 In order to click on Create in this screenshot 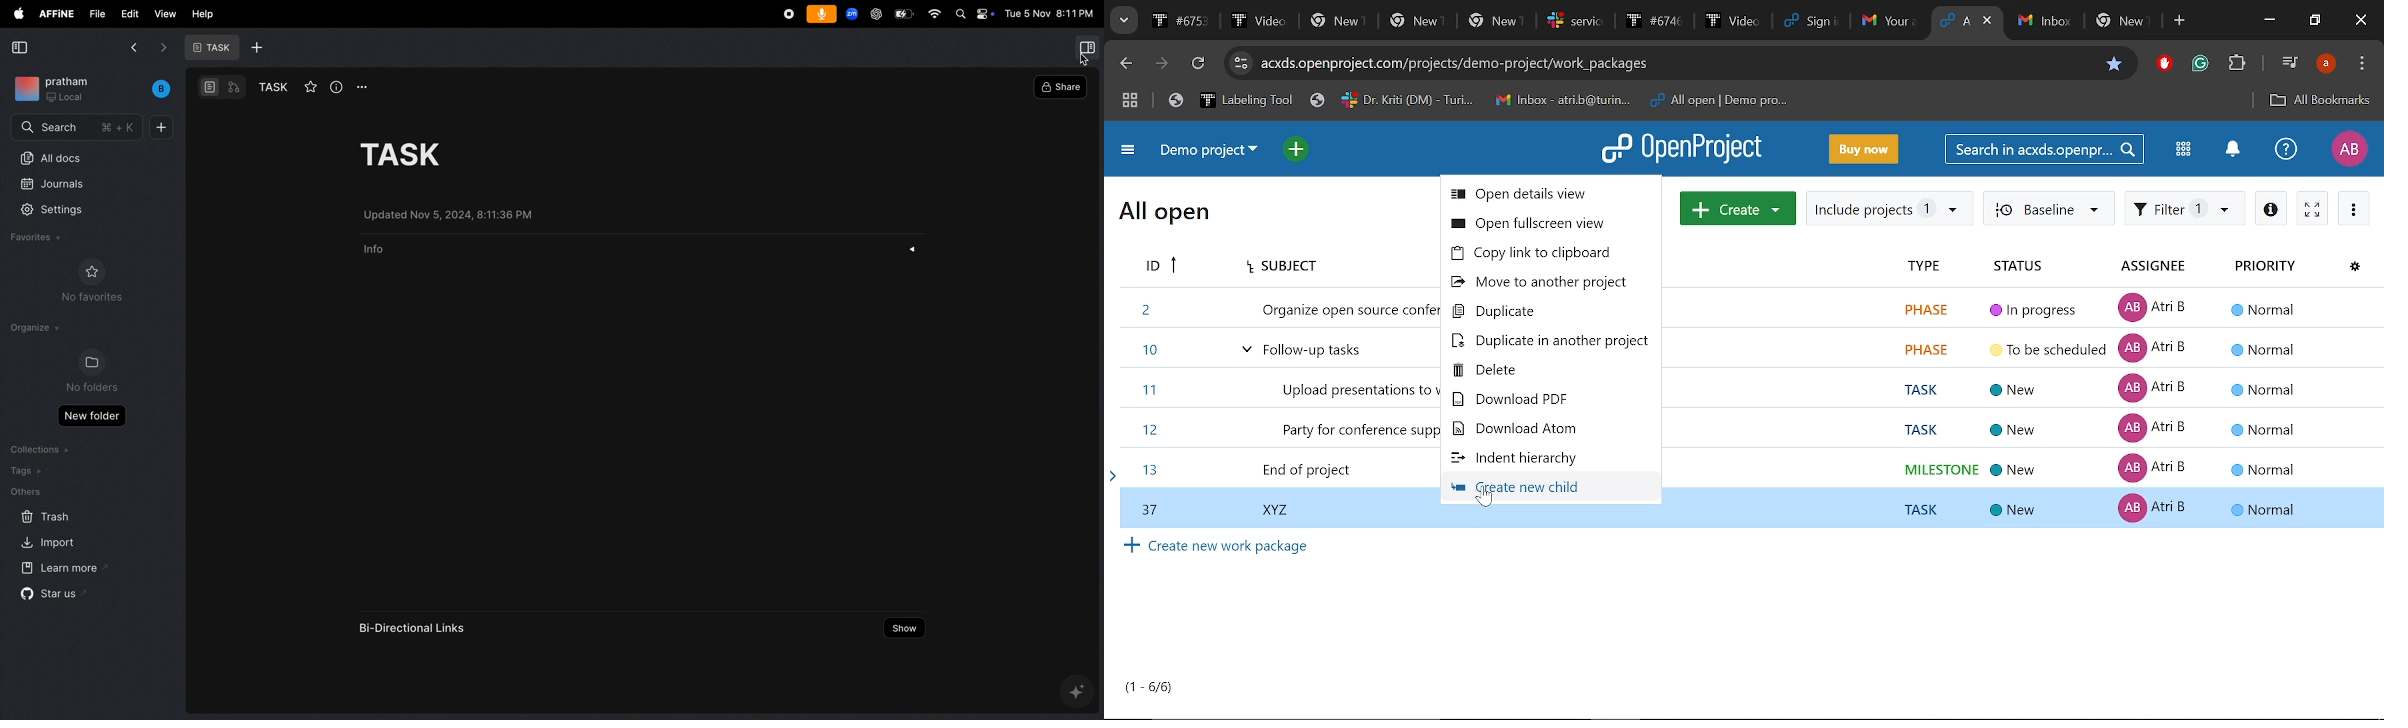, I will do `click(1738, 207)`.